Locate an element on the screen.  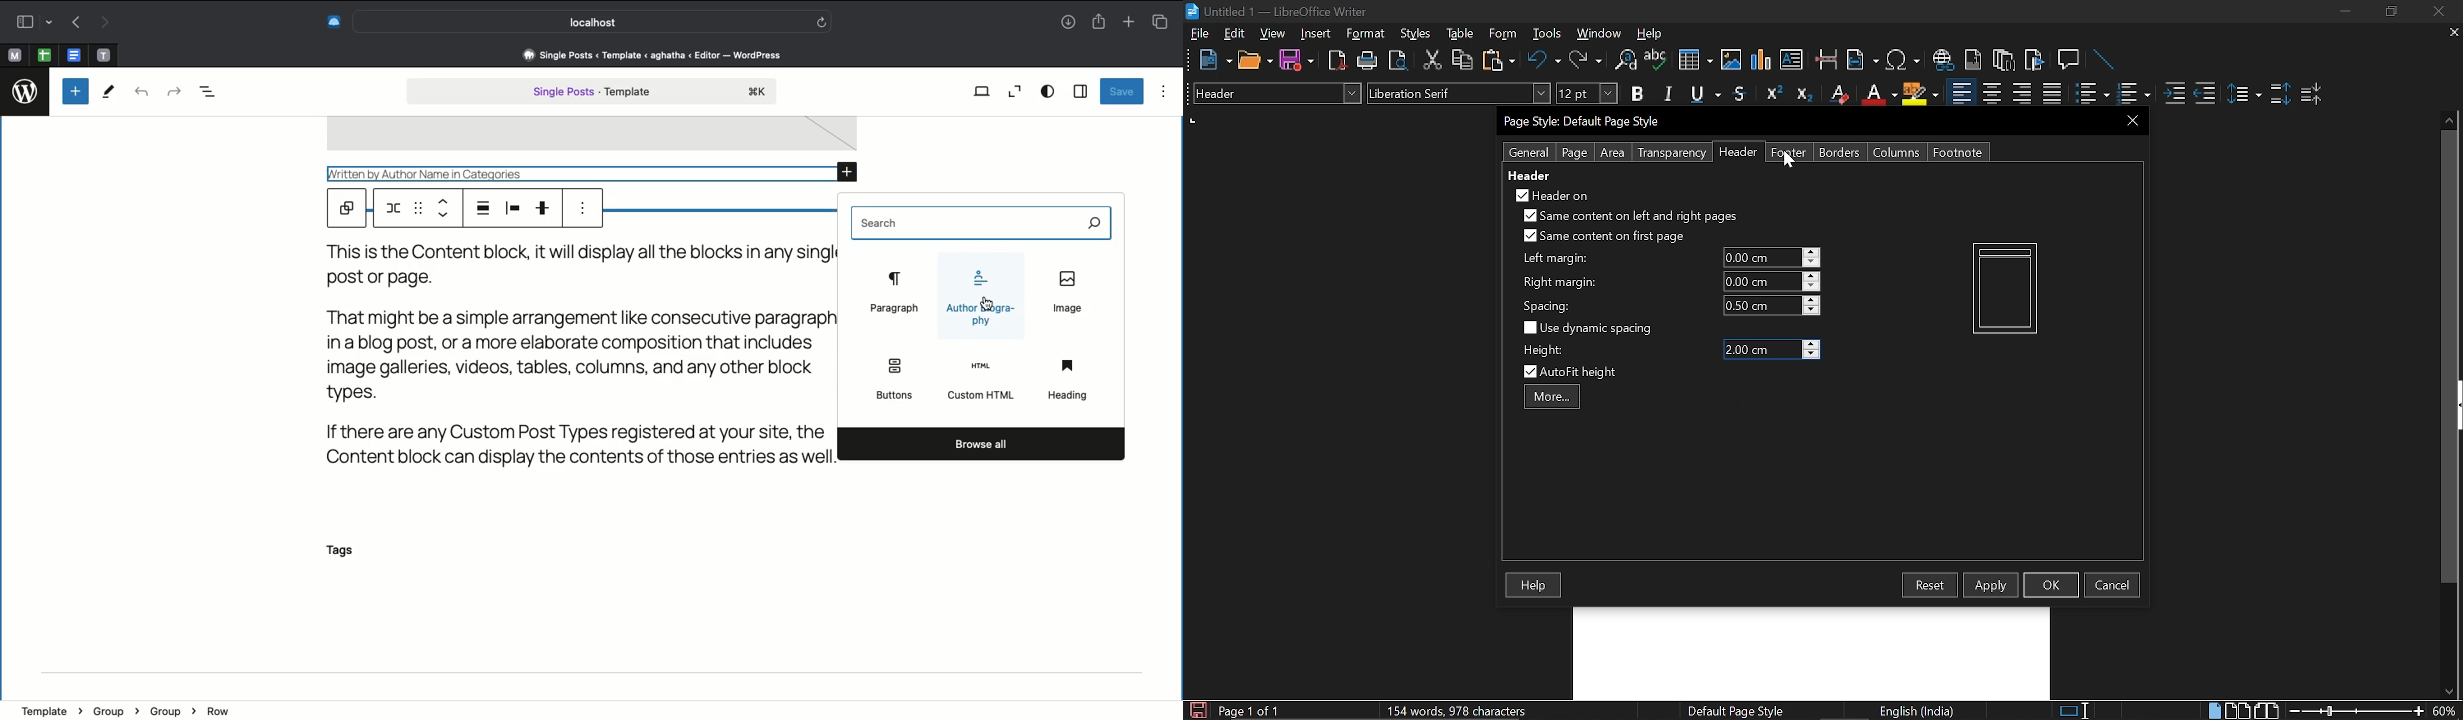
Add block is located at coordinates (848, 173).